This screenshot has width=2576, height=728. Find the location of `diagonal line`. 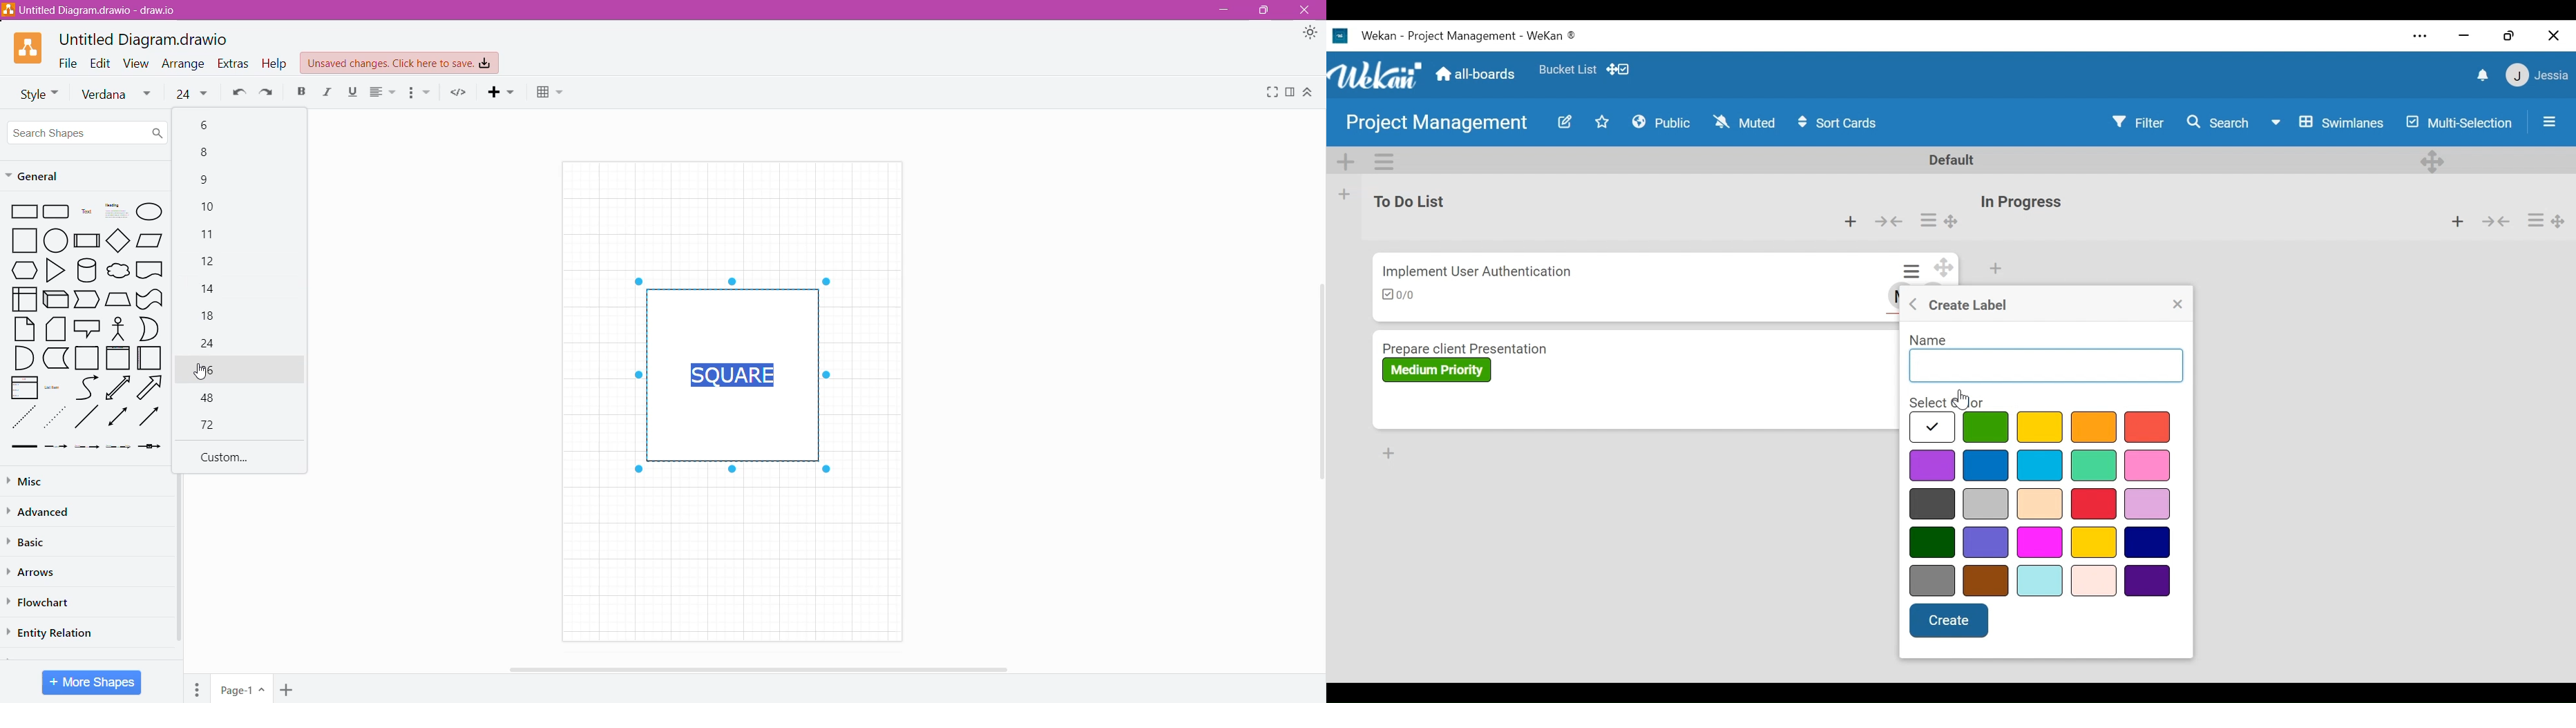

diagonal line is located at coordinates (86, 418).